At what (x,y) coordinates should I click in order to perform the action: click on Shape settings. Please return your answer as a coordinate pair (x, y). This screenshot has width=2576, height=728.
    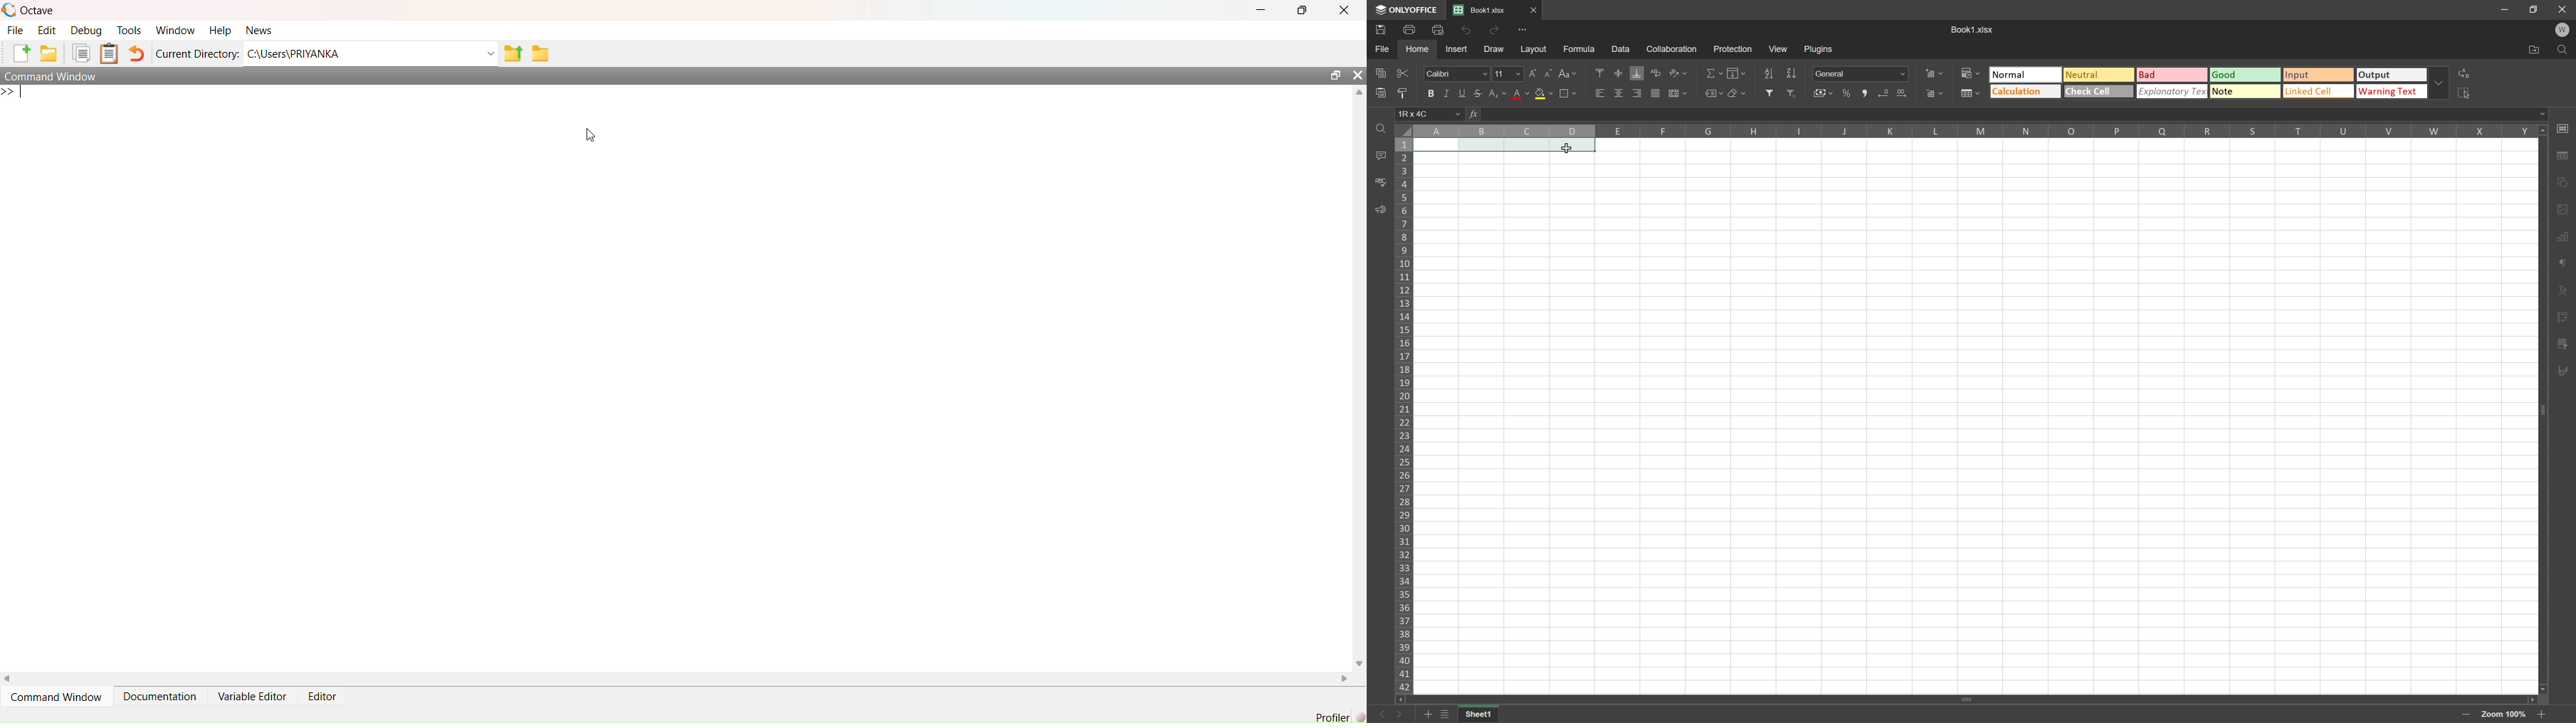
    Looking at the image, I should click on (2563, 184).